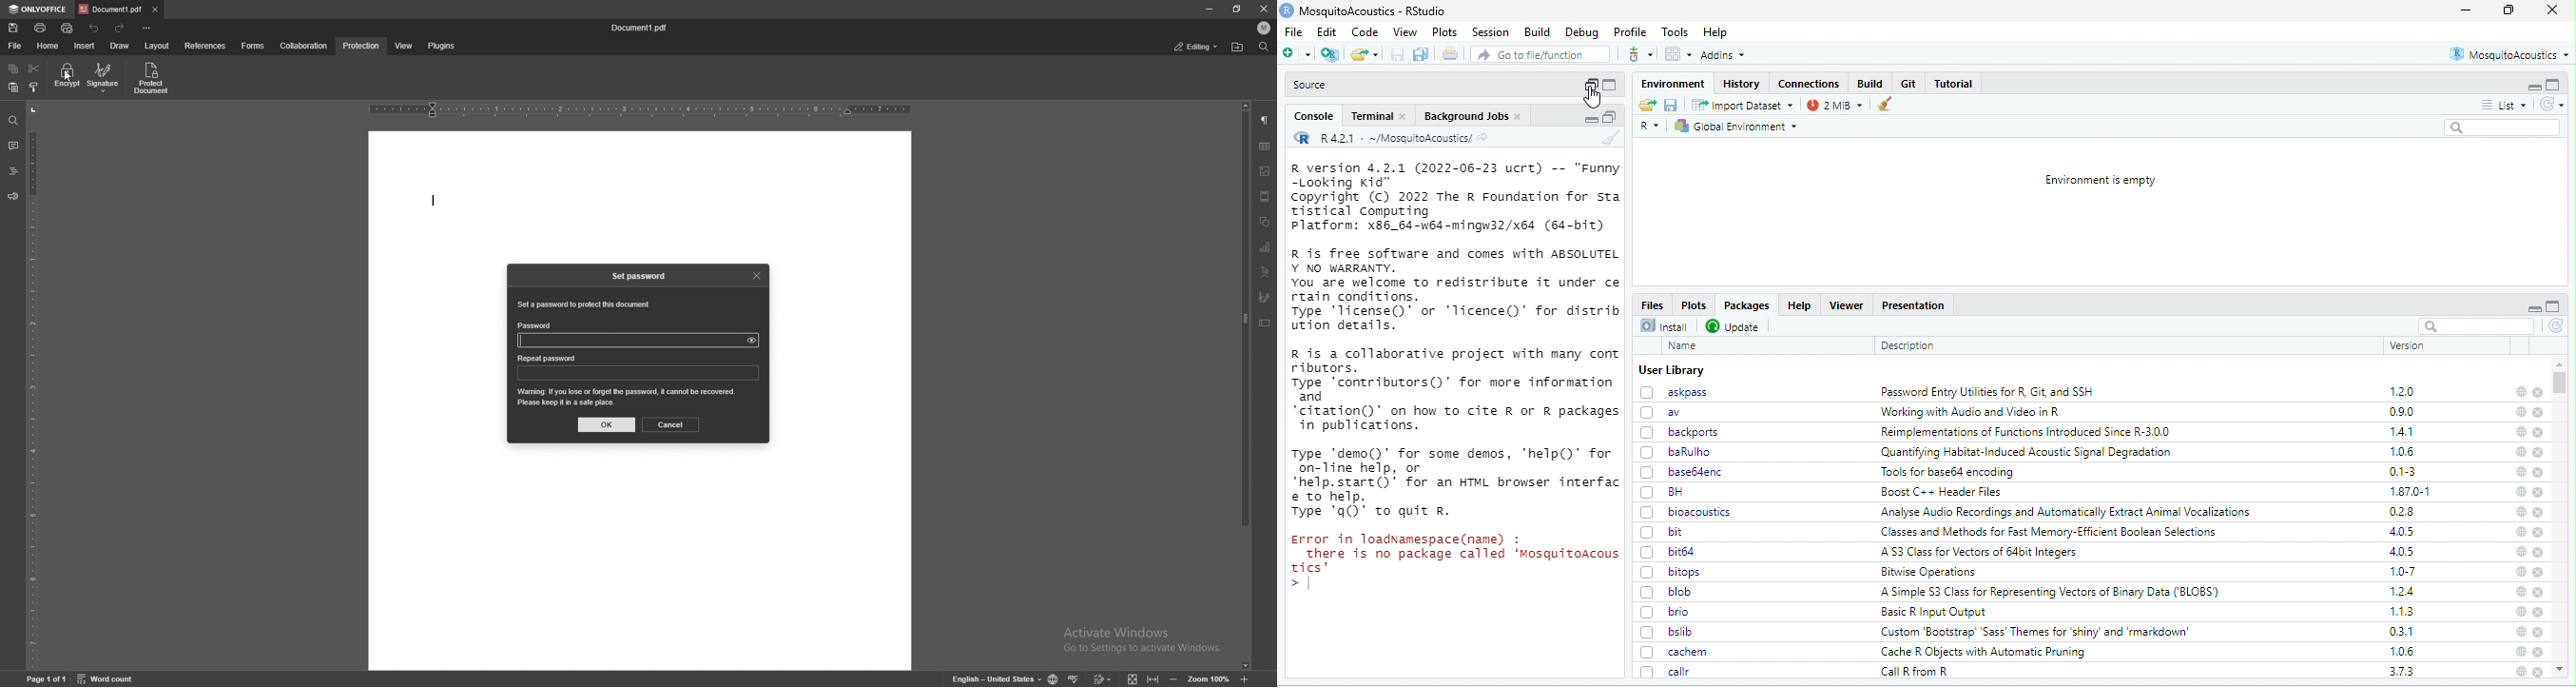 The width and height of the screenshot is (2576, 700). I want to click on Profile, so click(1631, 31).